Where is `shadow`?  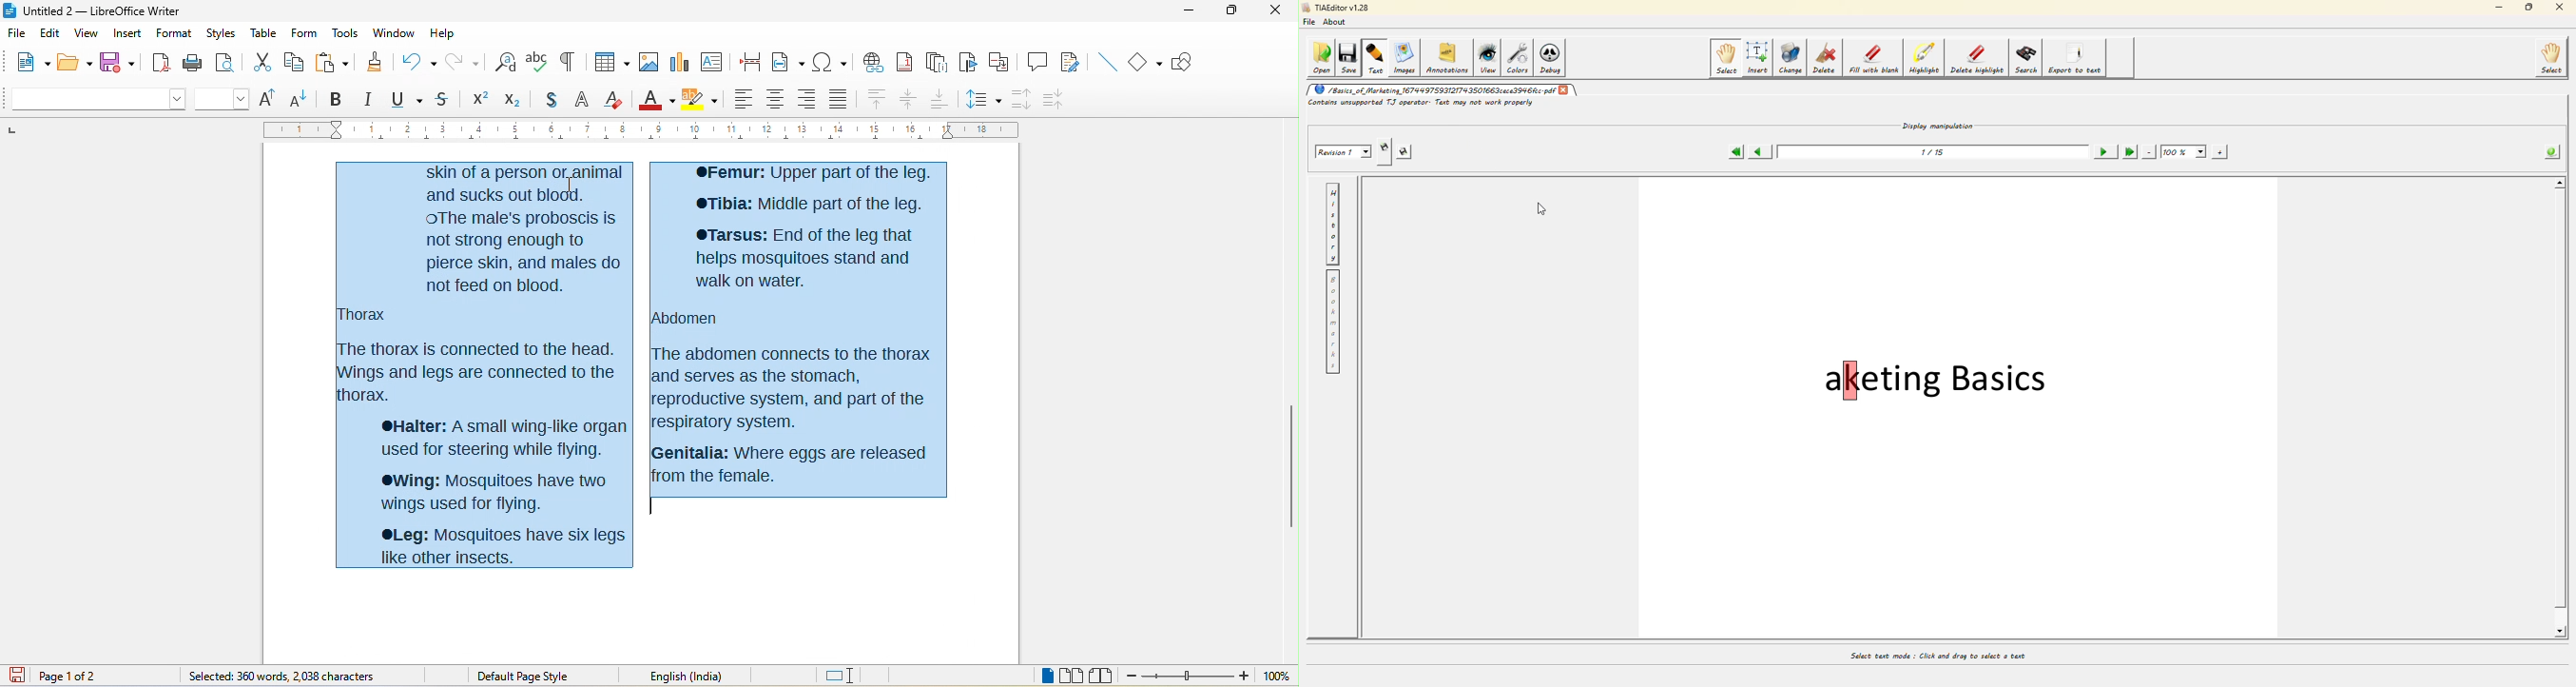 shadow is located at coordinates (548, 100).